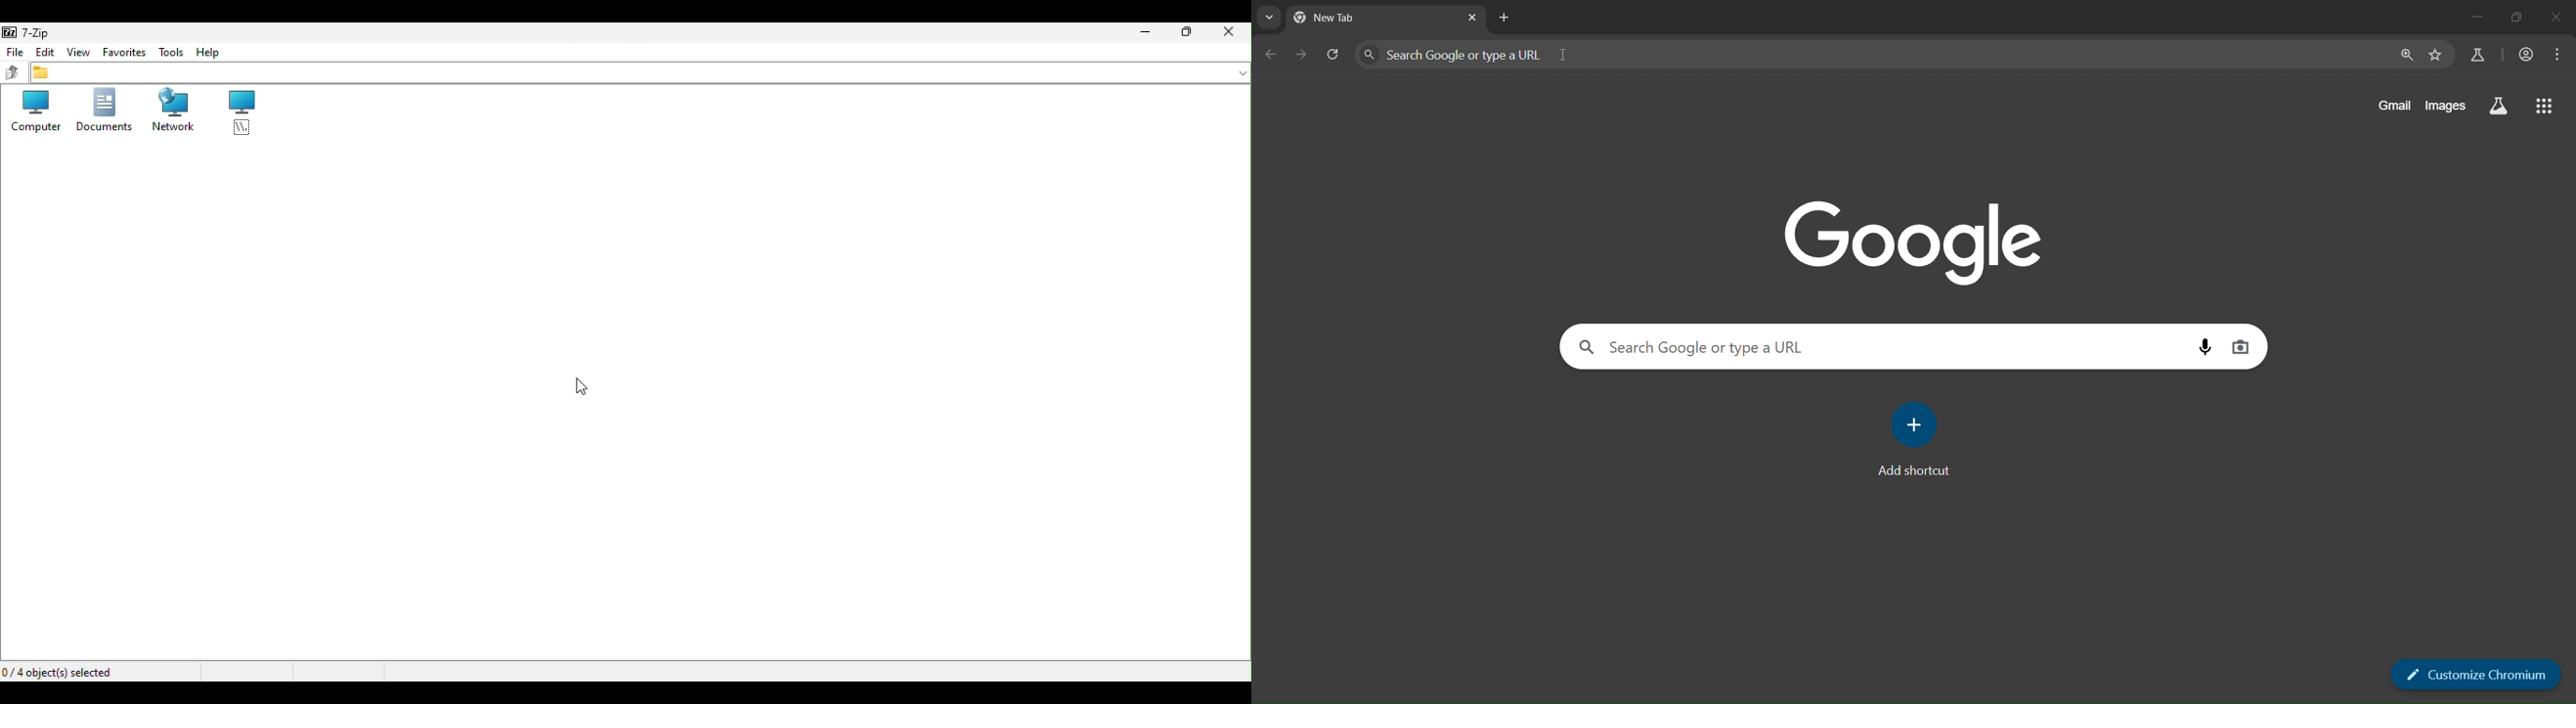 The height and width of the screenshot is (728, 2576). What do you see at coordinates (16, 55) in the screenshot?
I see `file` at bounding box center [16, 55].